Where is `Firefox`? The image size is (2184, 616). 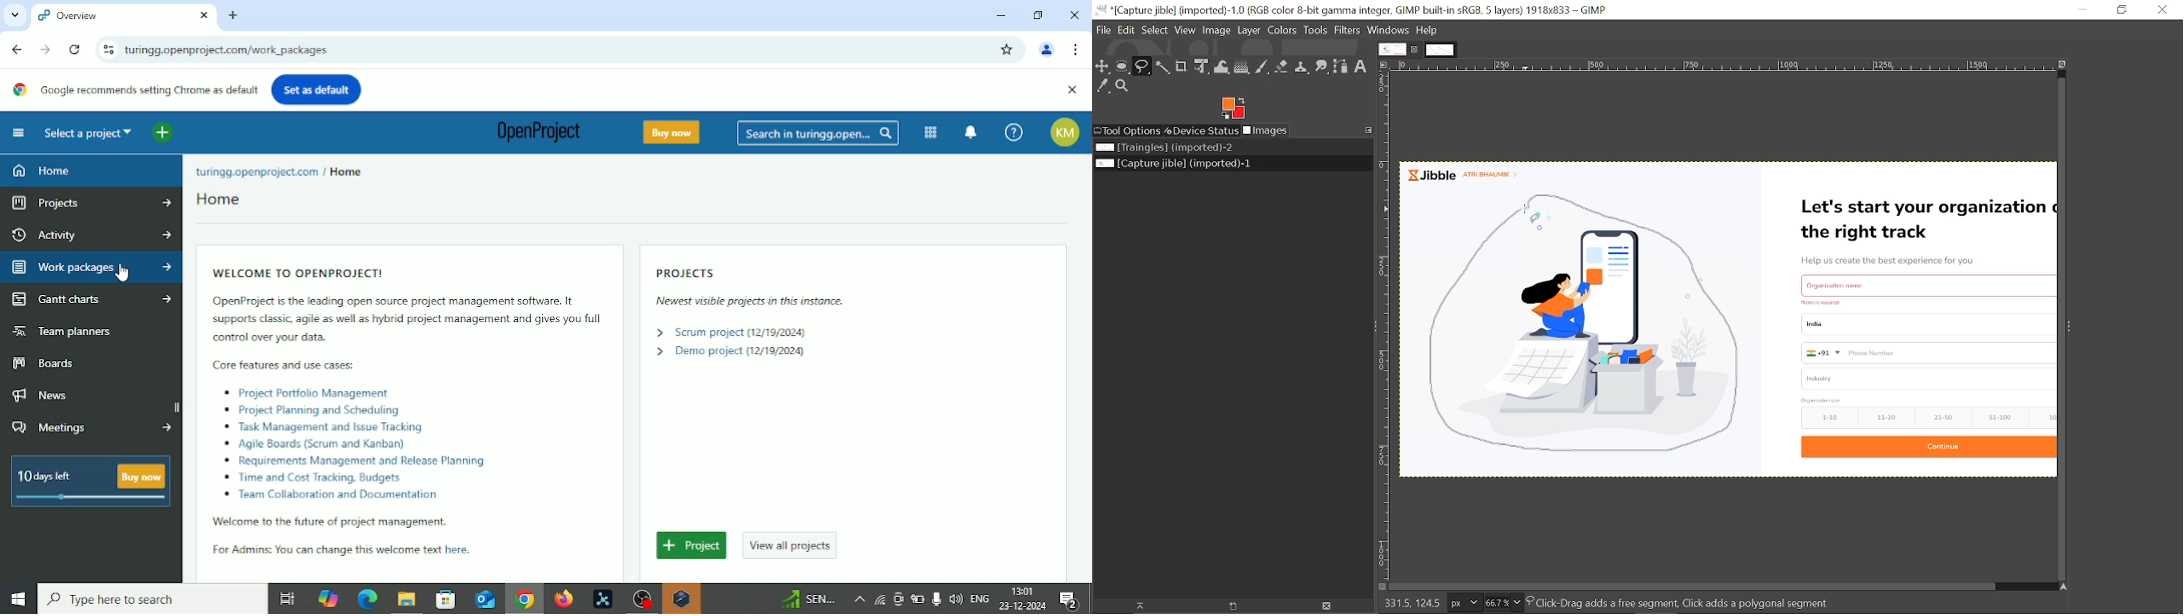 Firefox is located at coordinates (563, 599).